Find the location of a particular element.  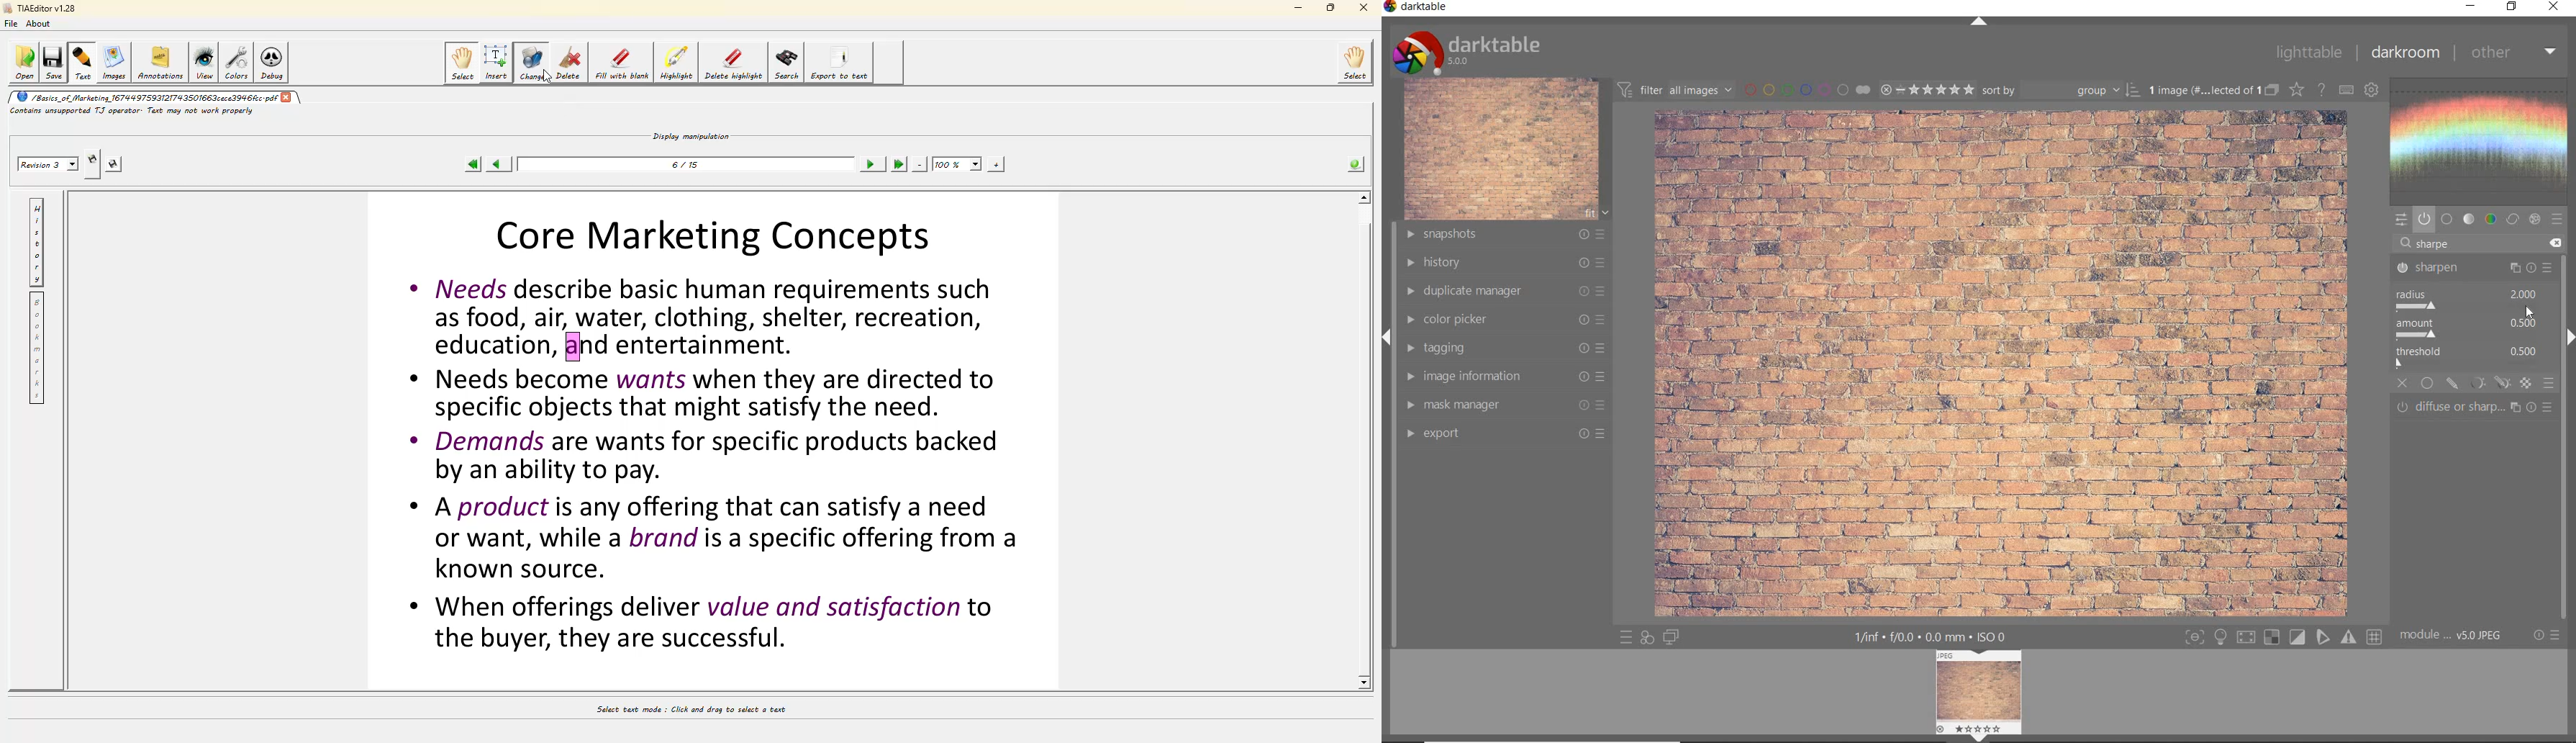

define keyboard shortcut is located at coordinates (2345, 91).